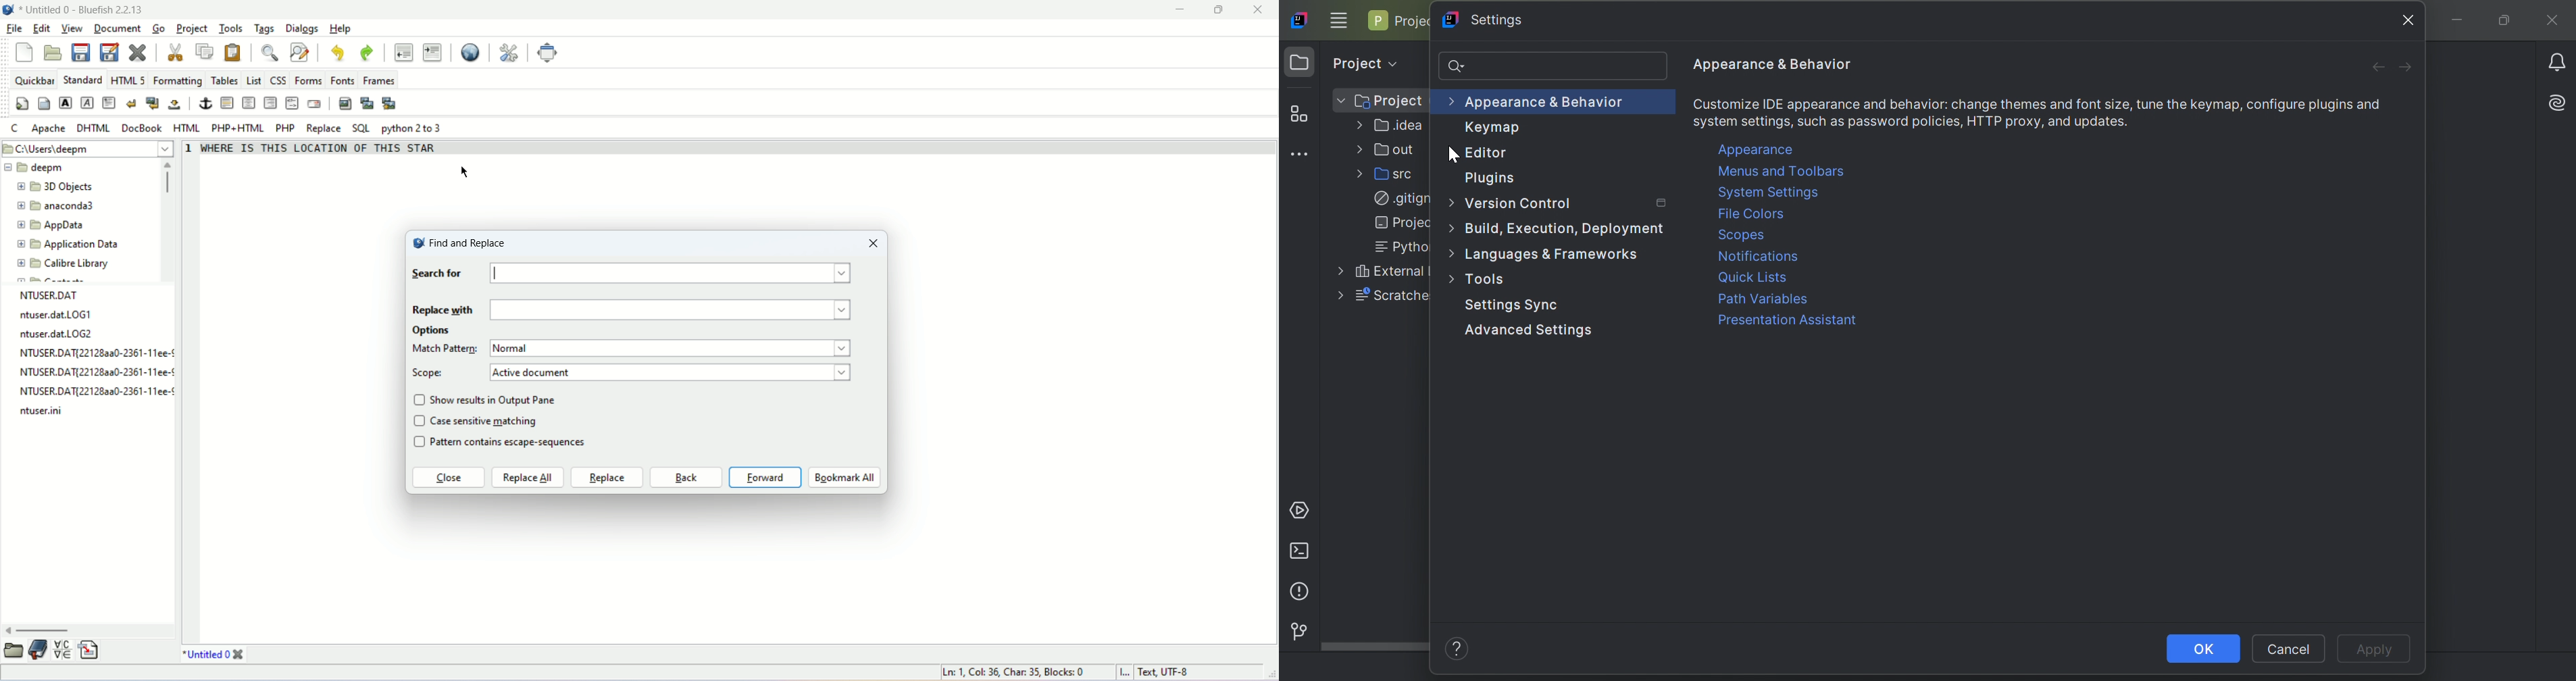 The height and width of the screenshot is (700, 2576). Describe the element at coordinates (119, 28) in the screenshot. I see `document` at that location.